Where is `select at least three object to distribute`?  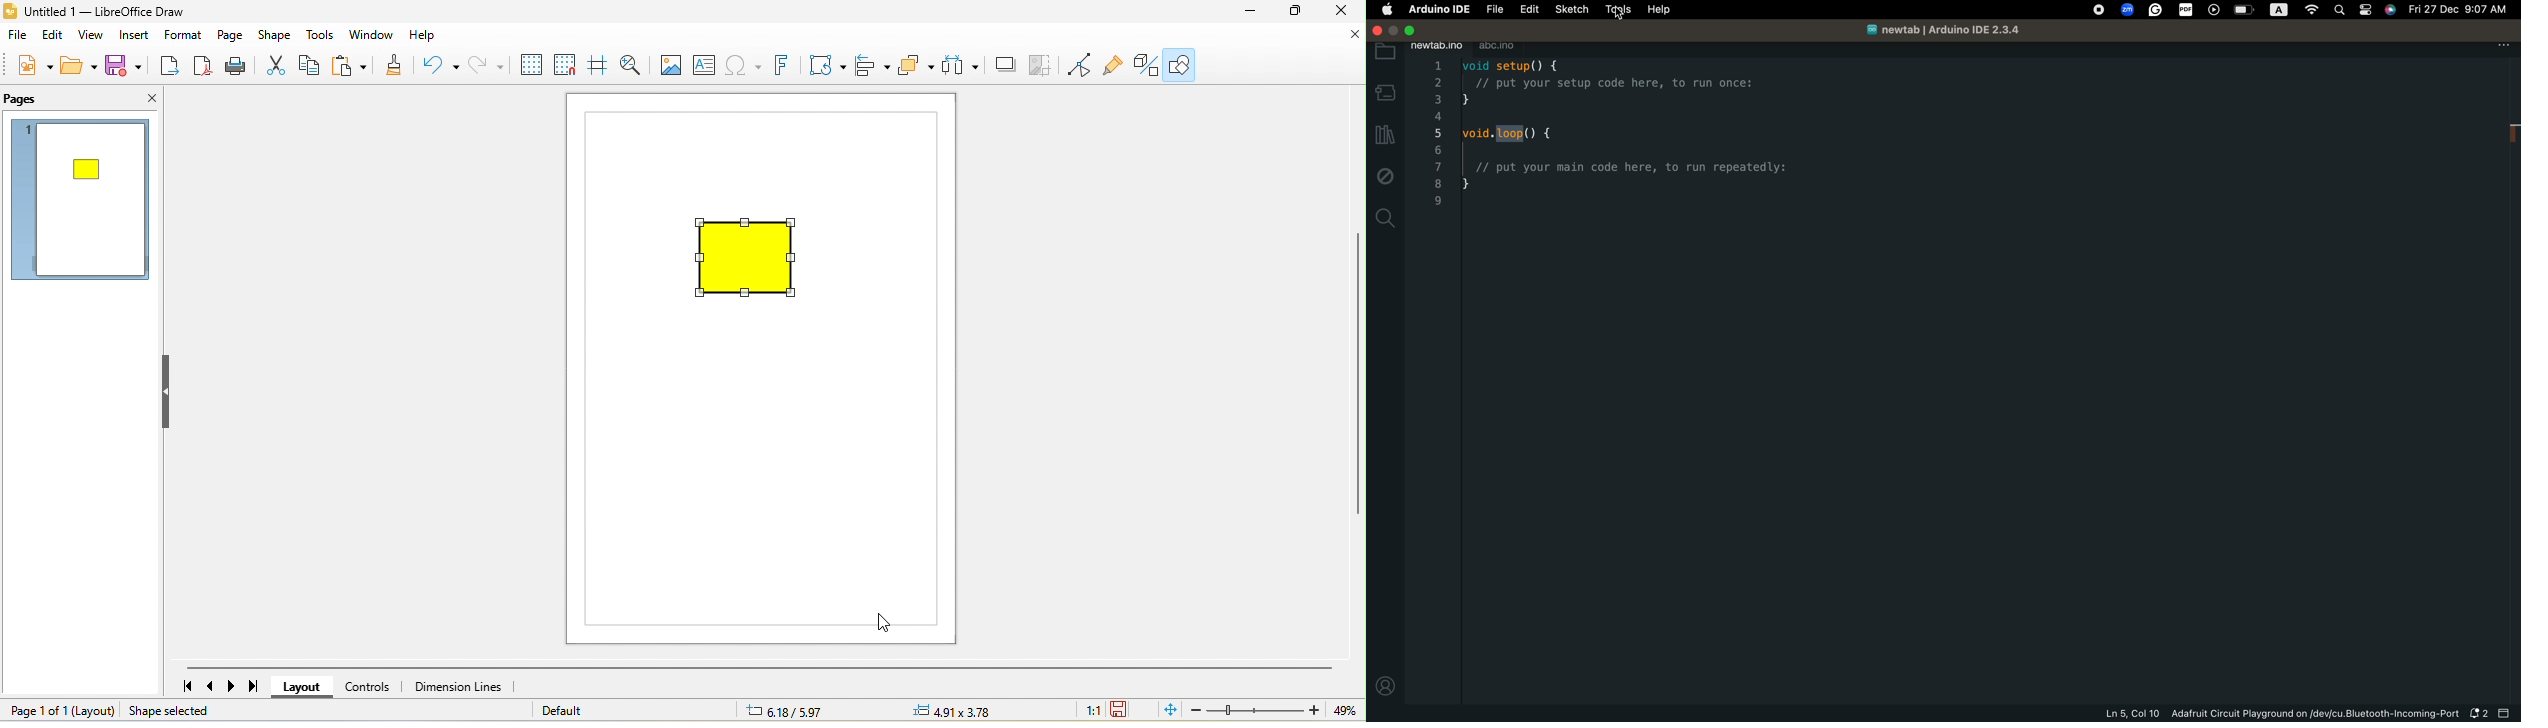 select at least three object to distribute is located at coordinates (963, 66).